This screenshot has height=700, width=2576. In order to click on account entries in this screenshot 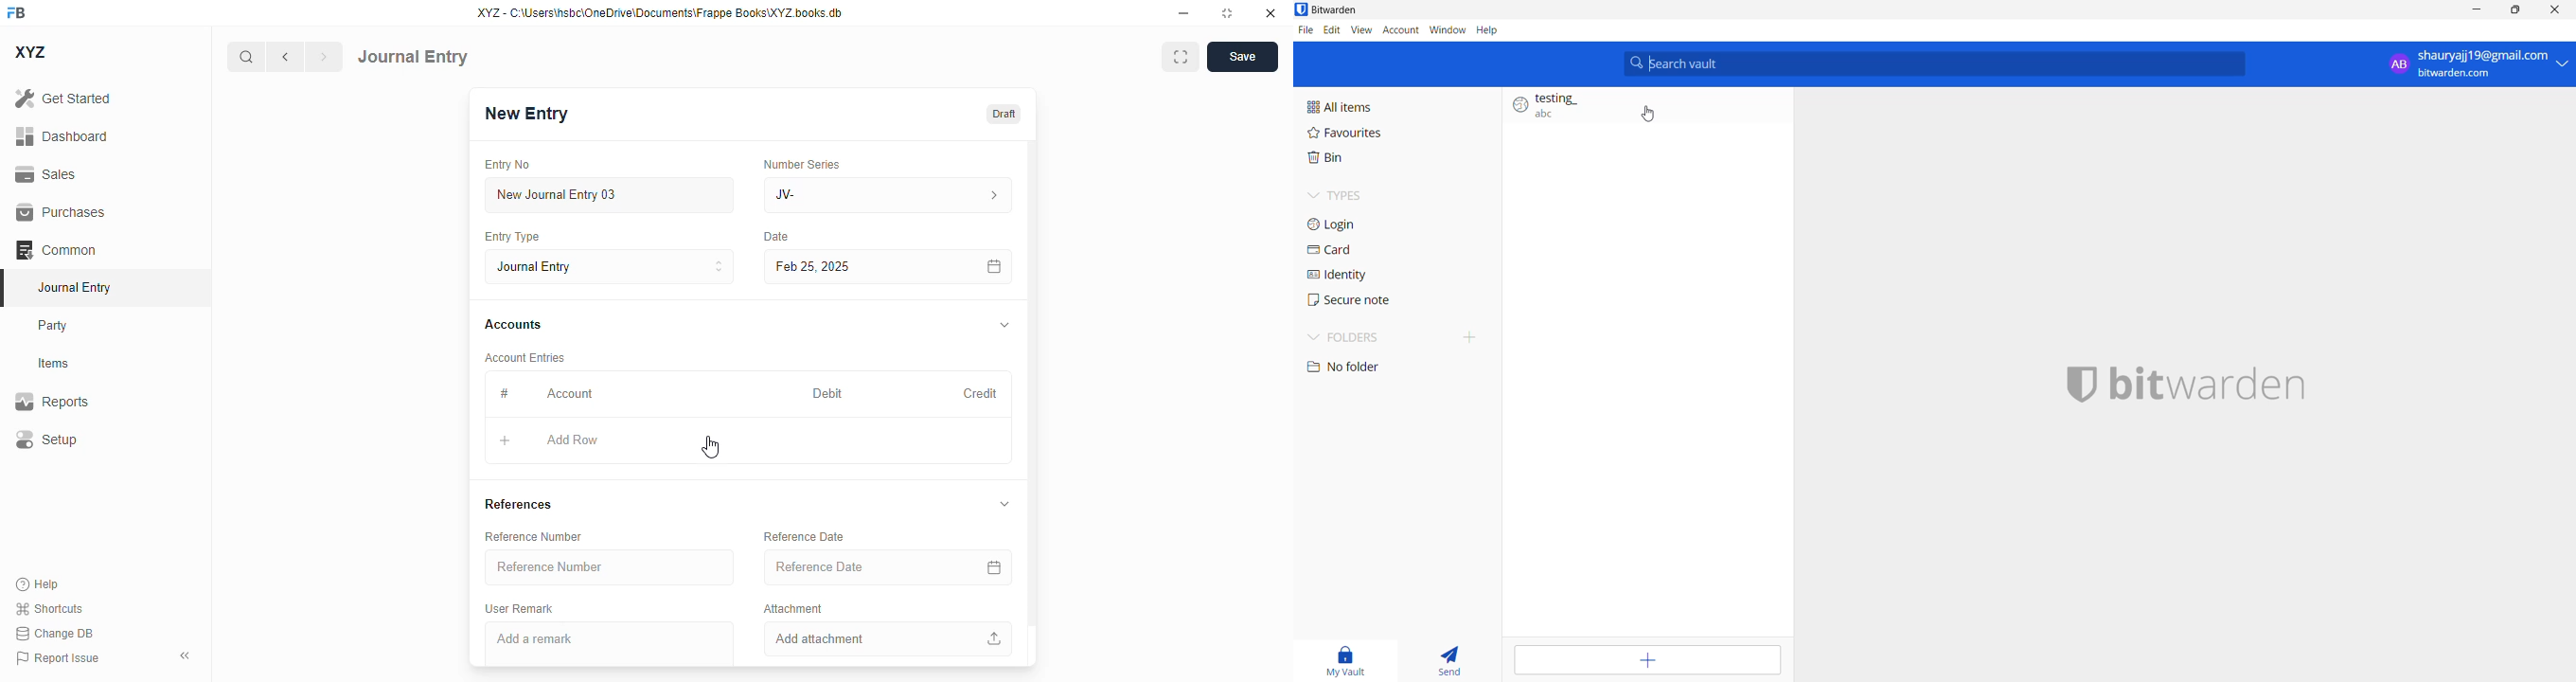, I will do `click(524, 357)`.